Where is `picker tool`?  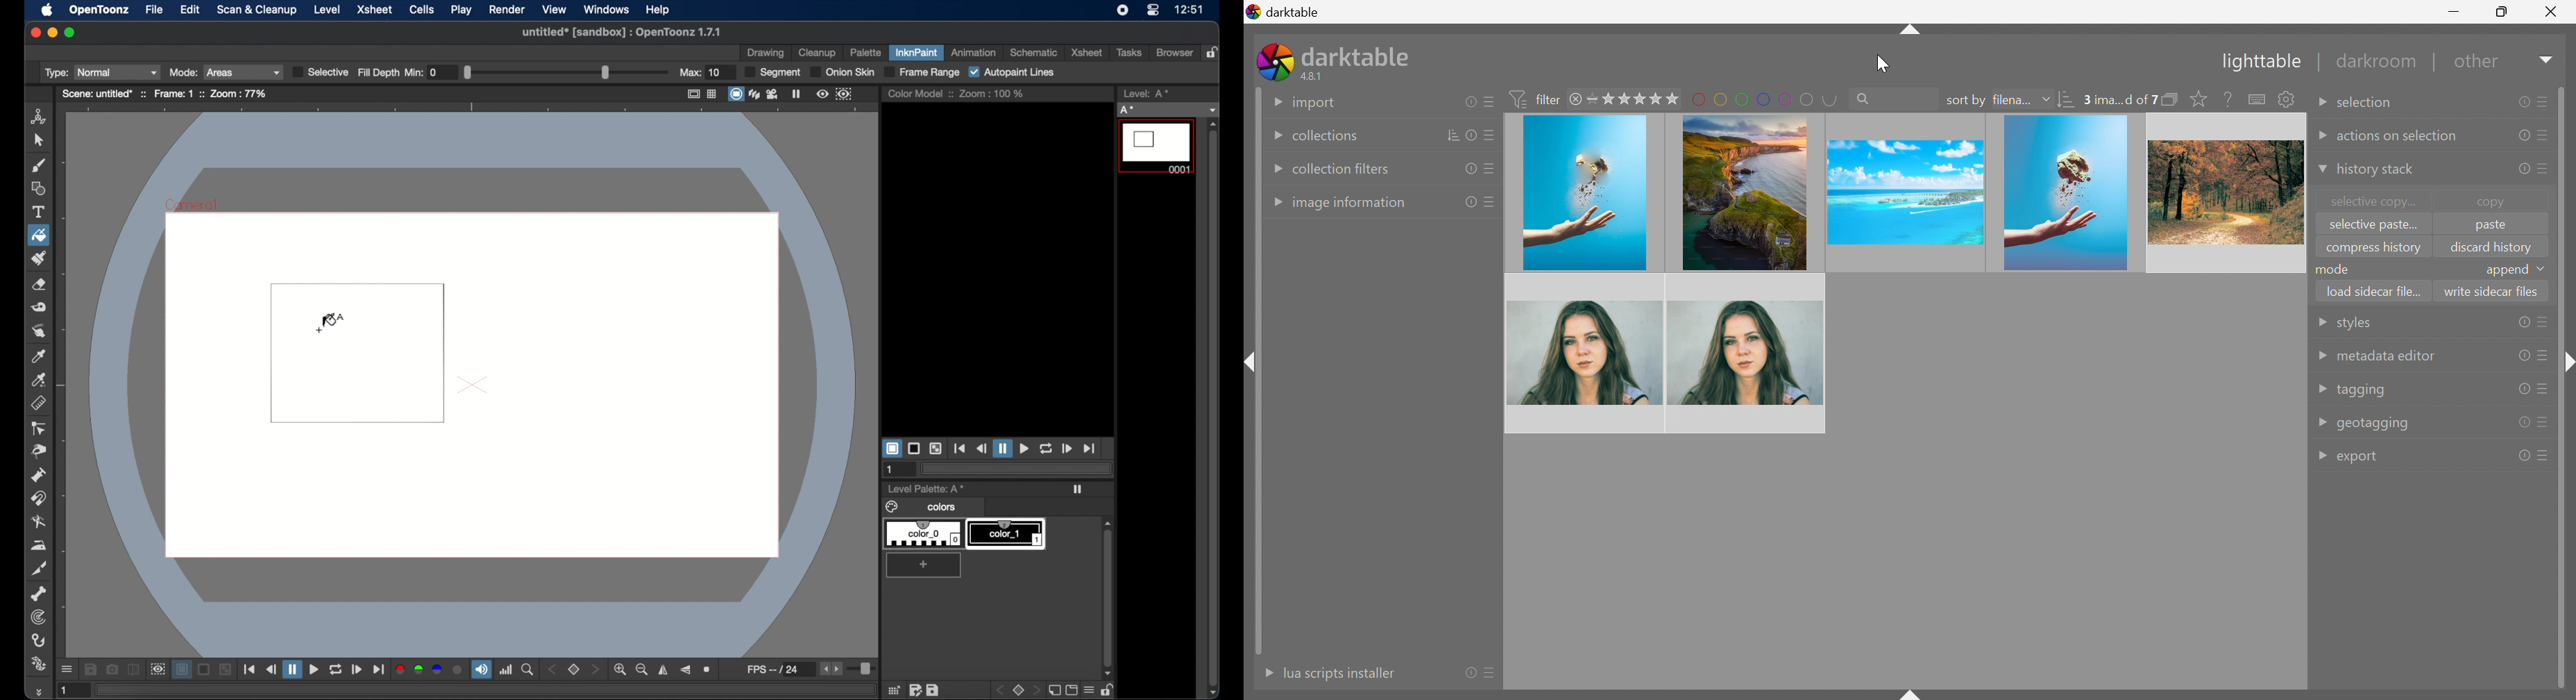
picker tool is located at coordinates (40, 380).